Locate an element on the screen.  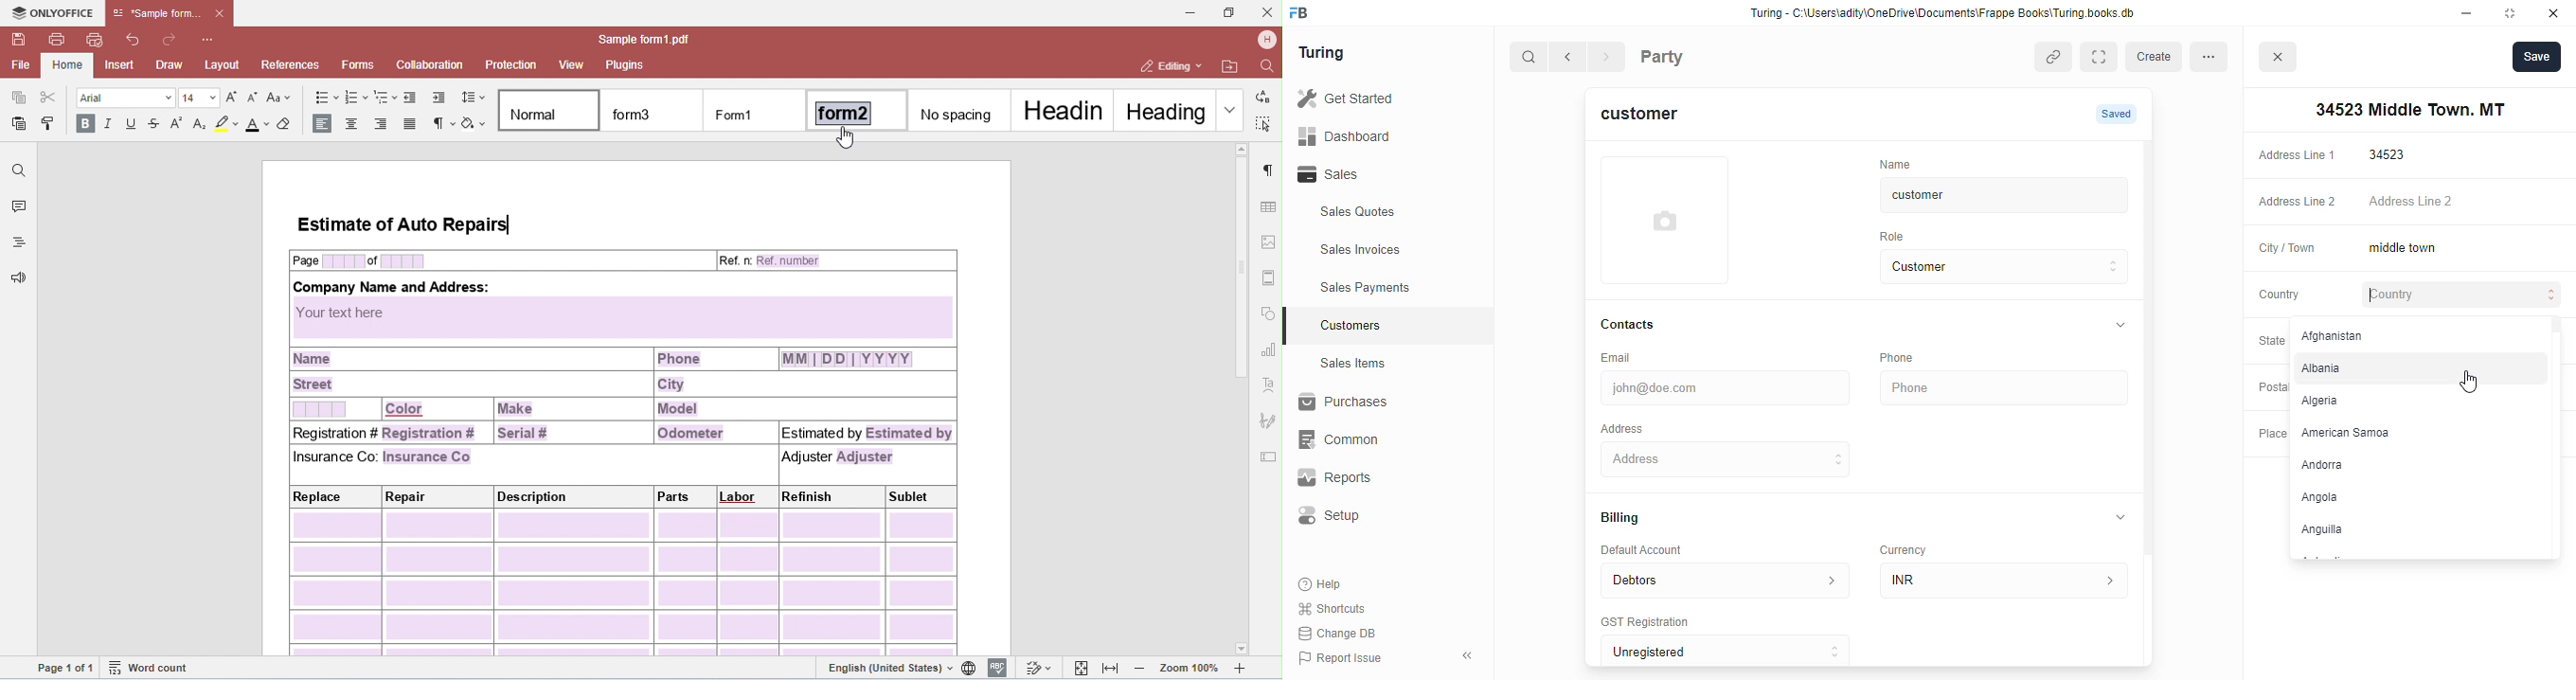
Debtors is located at coordinates (1725, 579).